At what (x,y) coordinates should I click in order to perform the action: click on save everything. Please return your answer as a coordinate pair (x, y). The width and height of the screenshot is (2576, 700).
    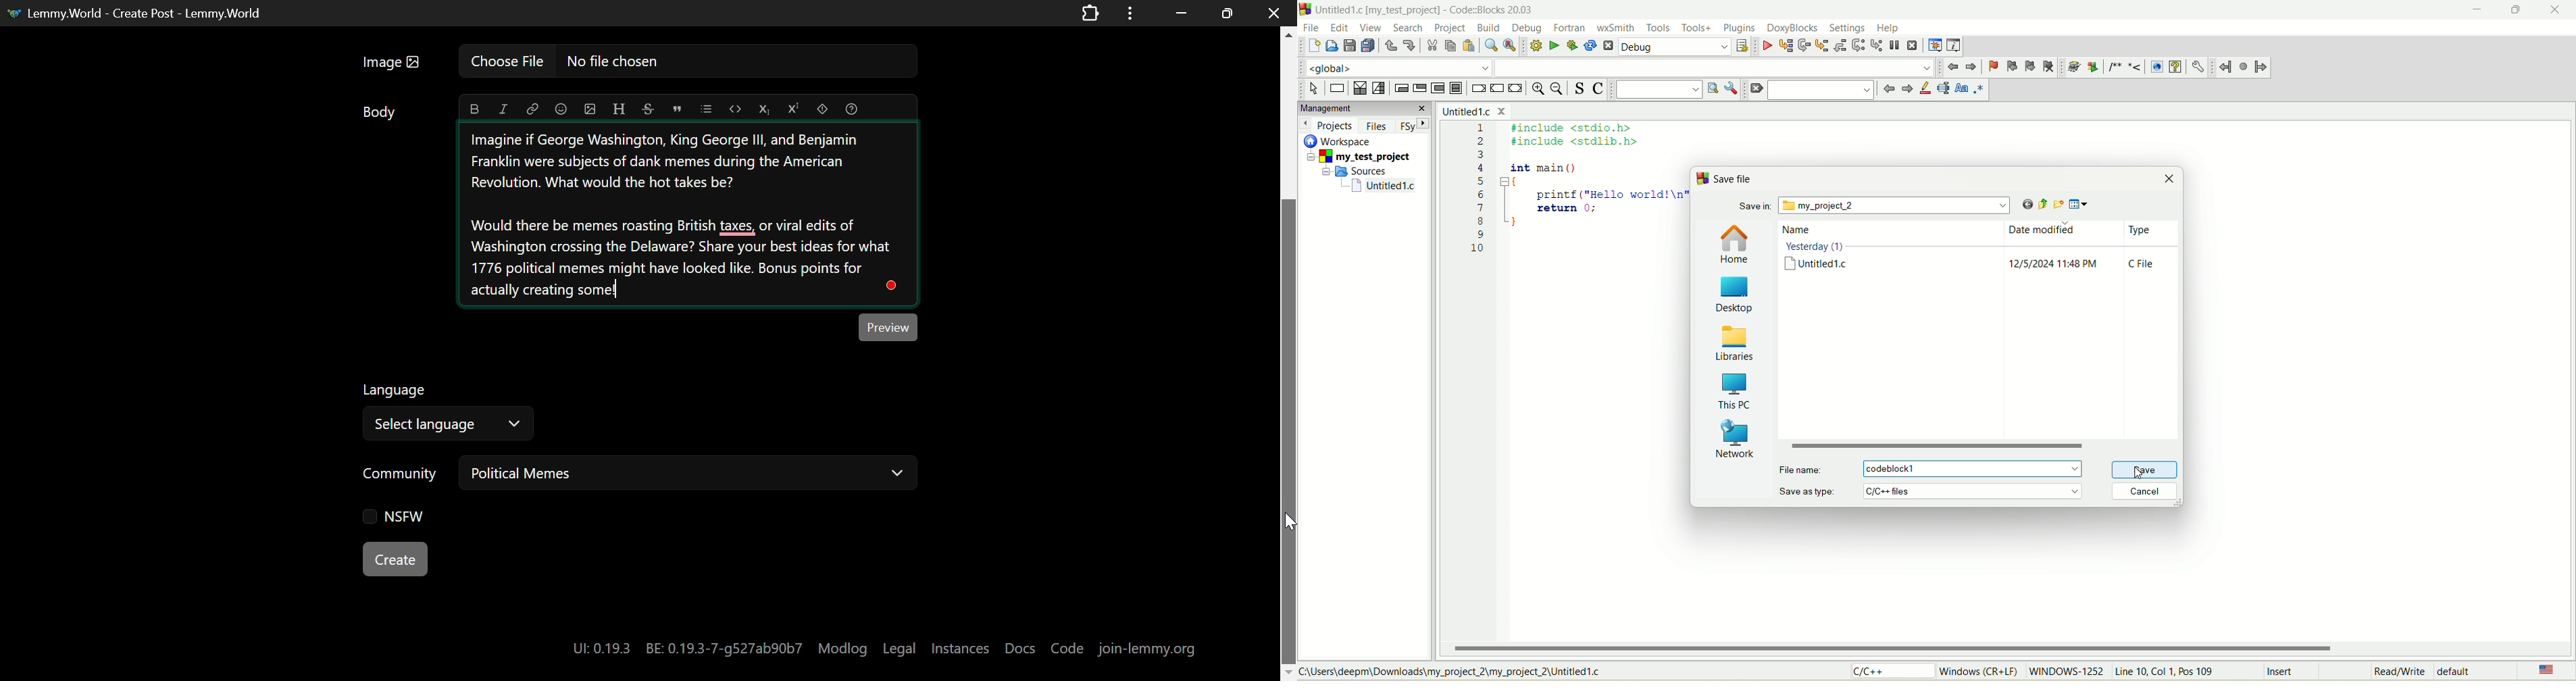
    Looking at the image, I should click on (1368, 46).